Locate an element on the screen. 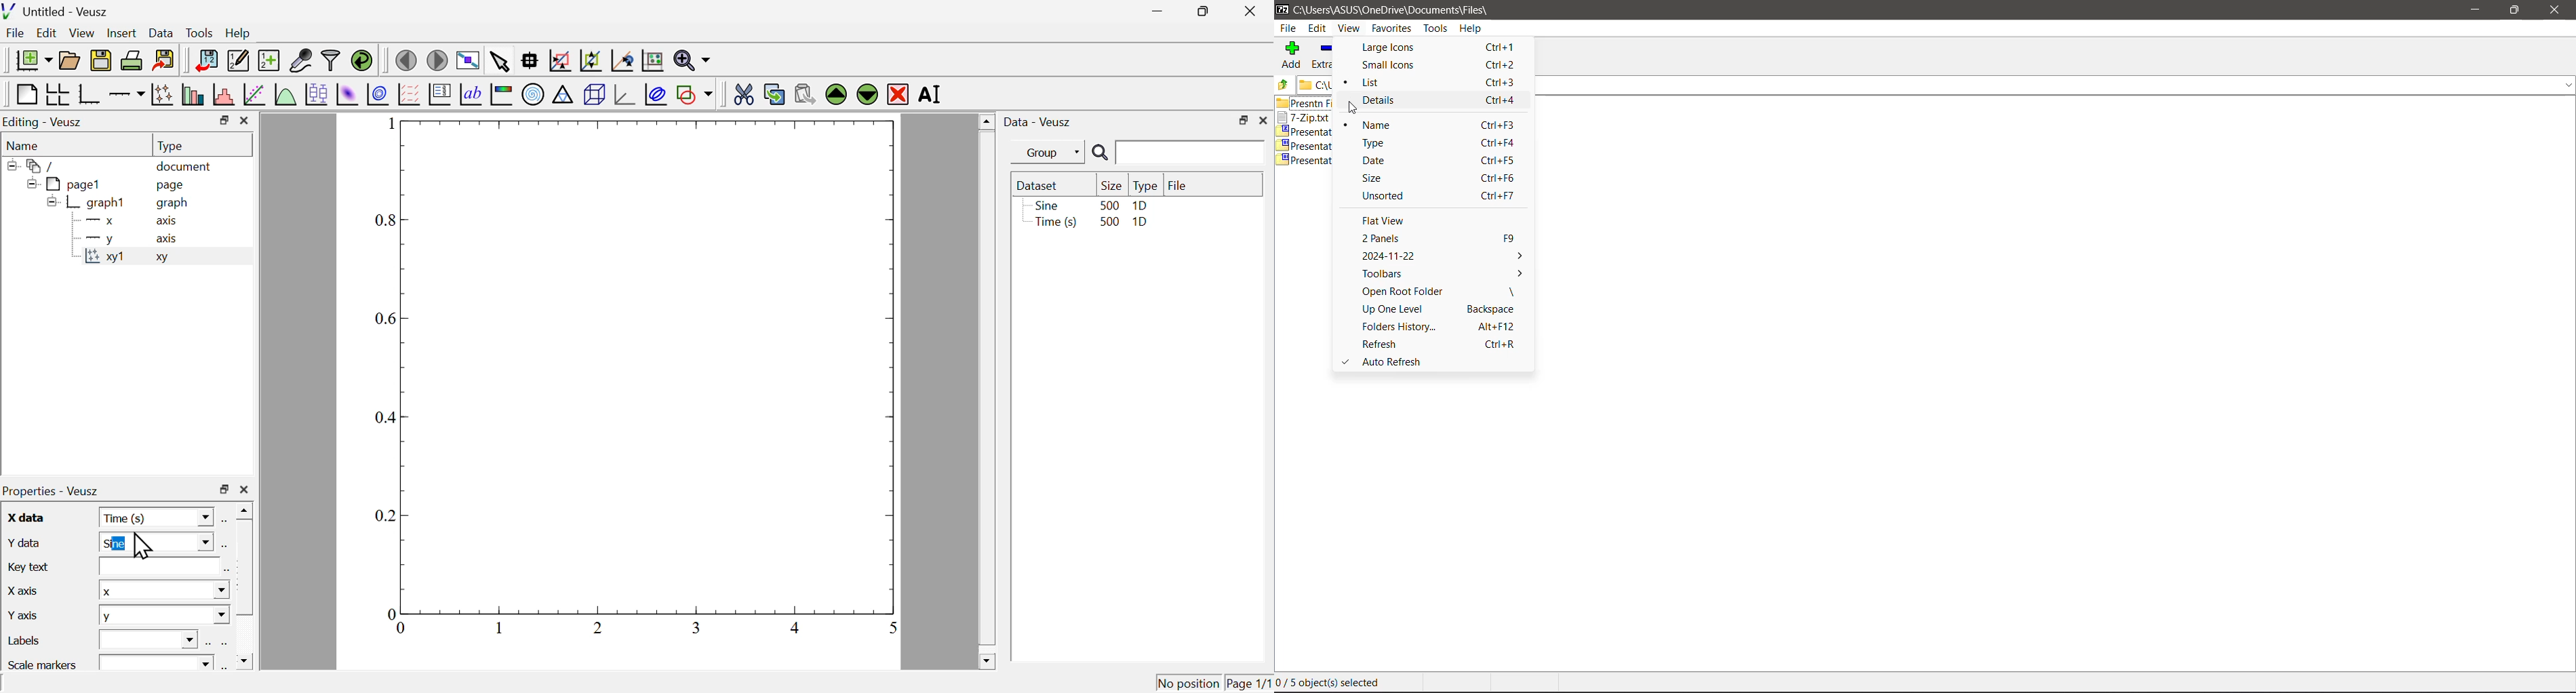 This screenshot has height=700, width=2576. y data is located at coordinates (25, 542).